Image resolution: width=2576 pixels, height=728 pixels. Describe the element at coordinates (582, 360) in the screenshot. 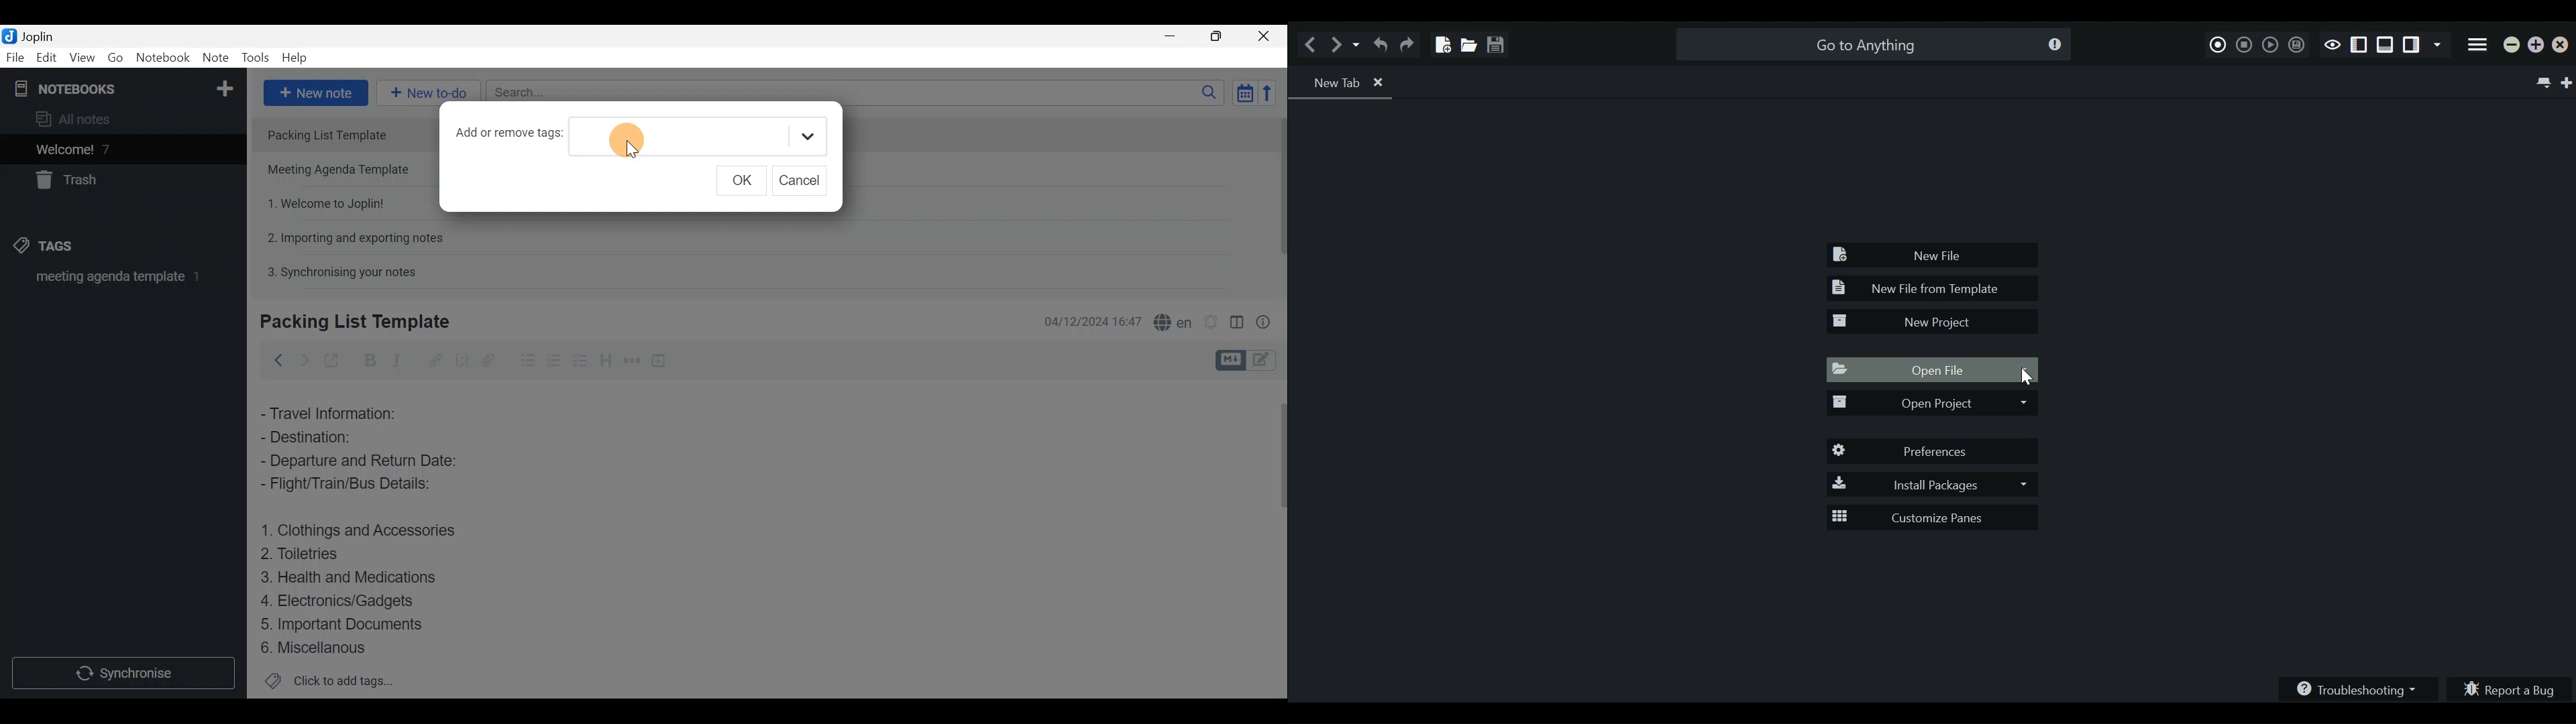

I see `Numbered list` at that location.